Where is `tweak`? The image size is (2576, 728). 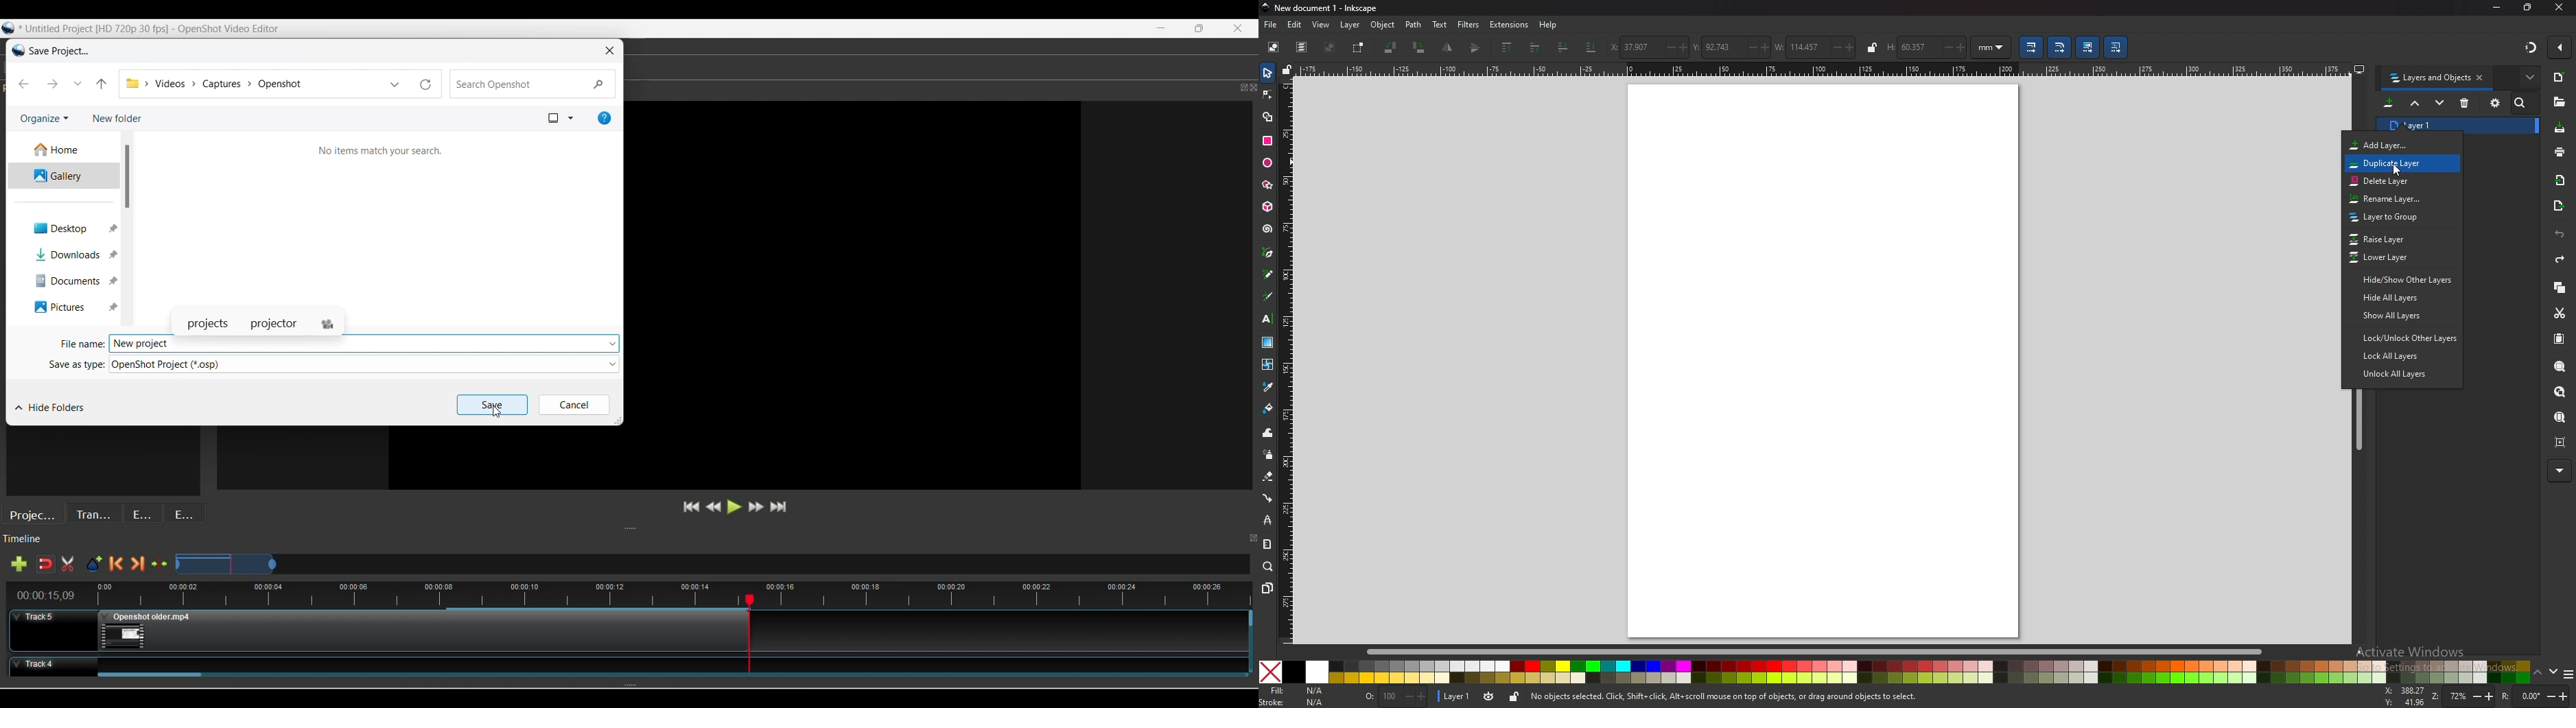 tweak is located at coordinates (1267, 433).